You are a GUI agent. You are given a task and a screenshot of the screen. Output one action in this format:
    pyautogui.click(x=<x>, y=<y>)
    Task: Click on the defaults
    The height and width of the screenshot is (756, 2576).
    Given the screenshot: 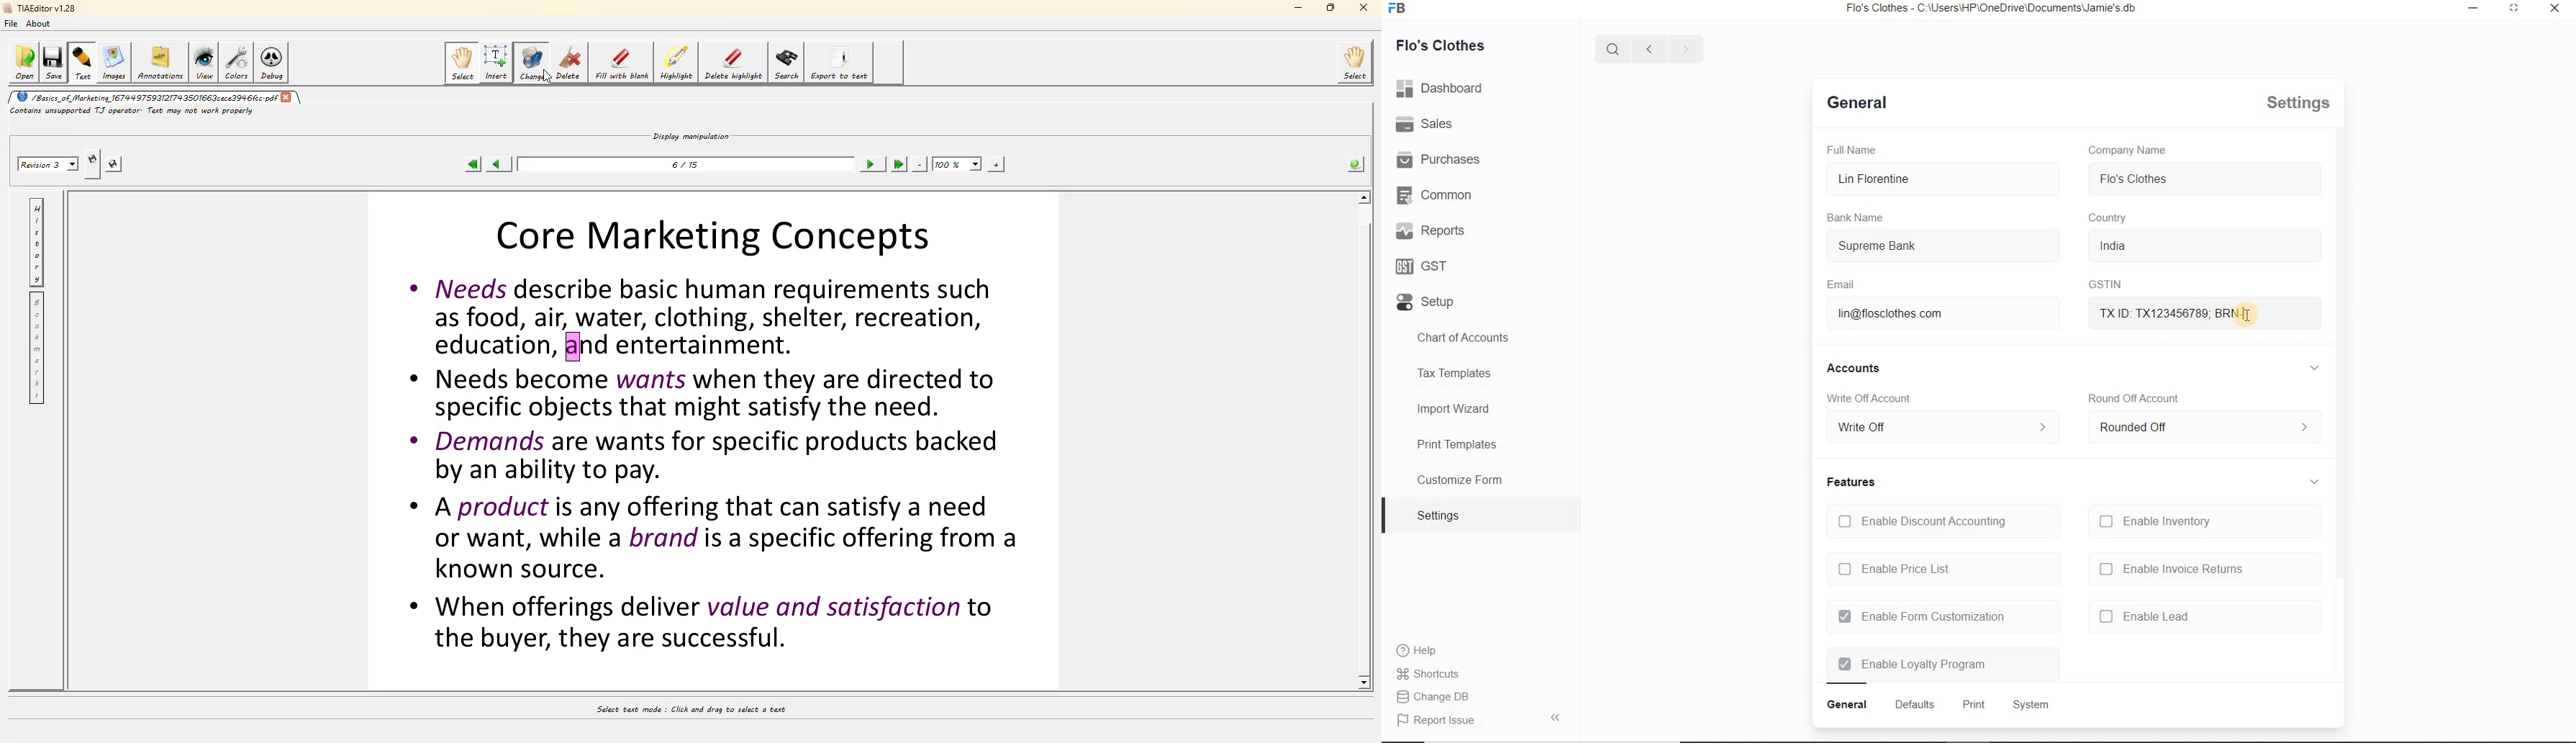 What is the action you would take?
    pyautogui.click(x=1914, y=705)
    